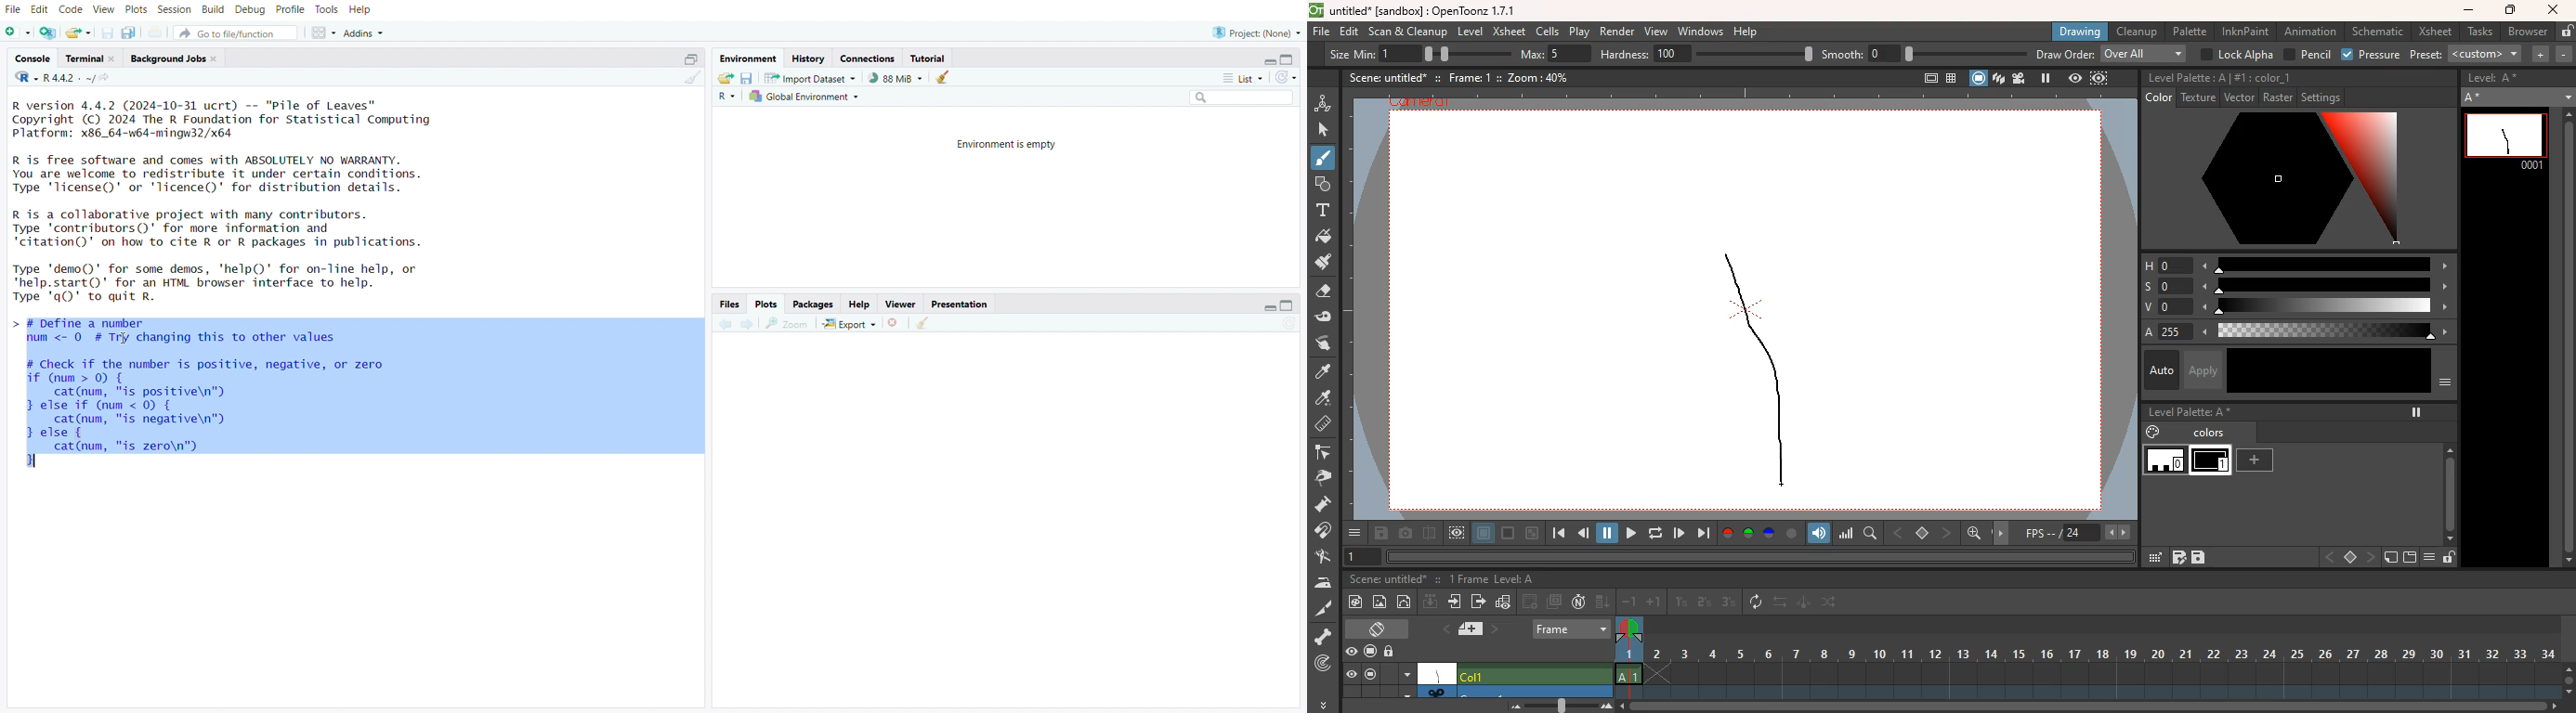  What do you see at coordinates (1578, 32) in the screenshot?
I see `play` at bounding box center [1578, 32].